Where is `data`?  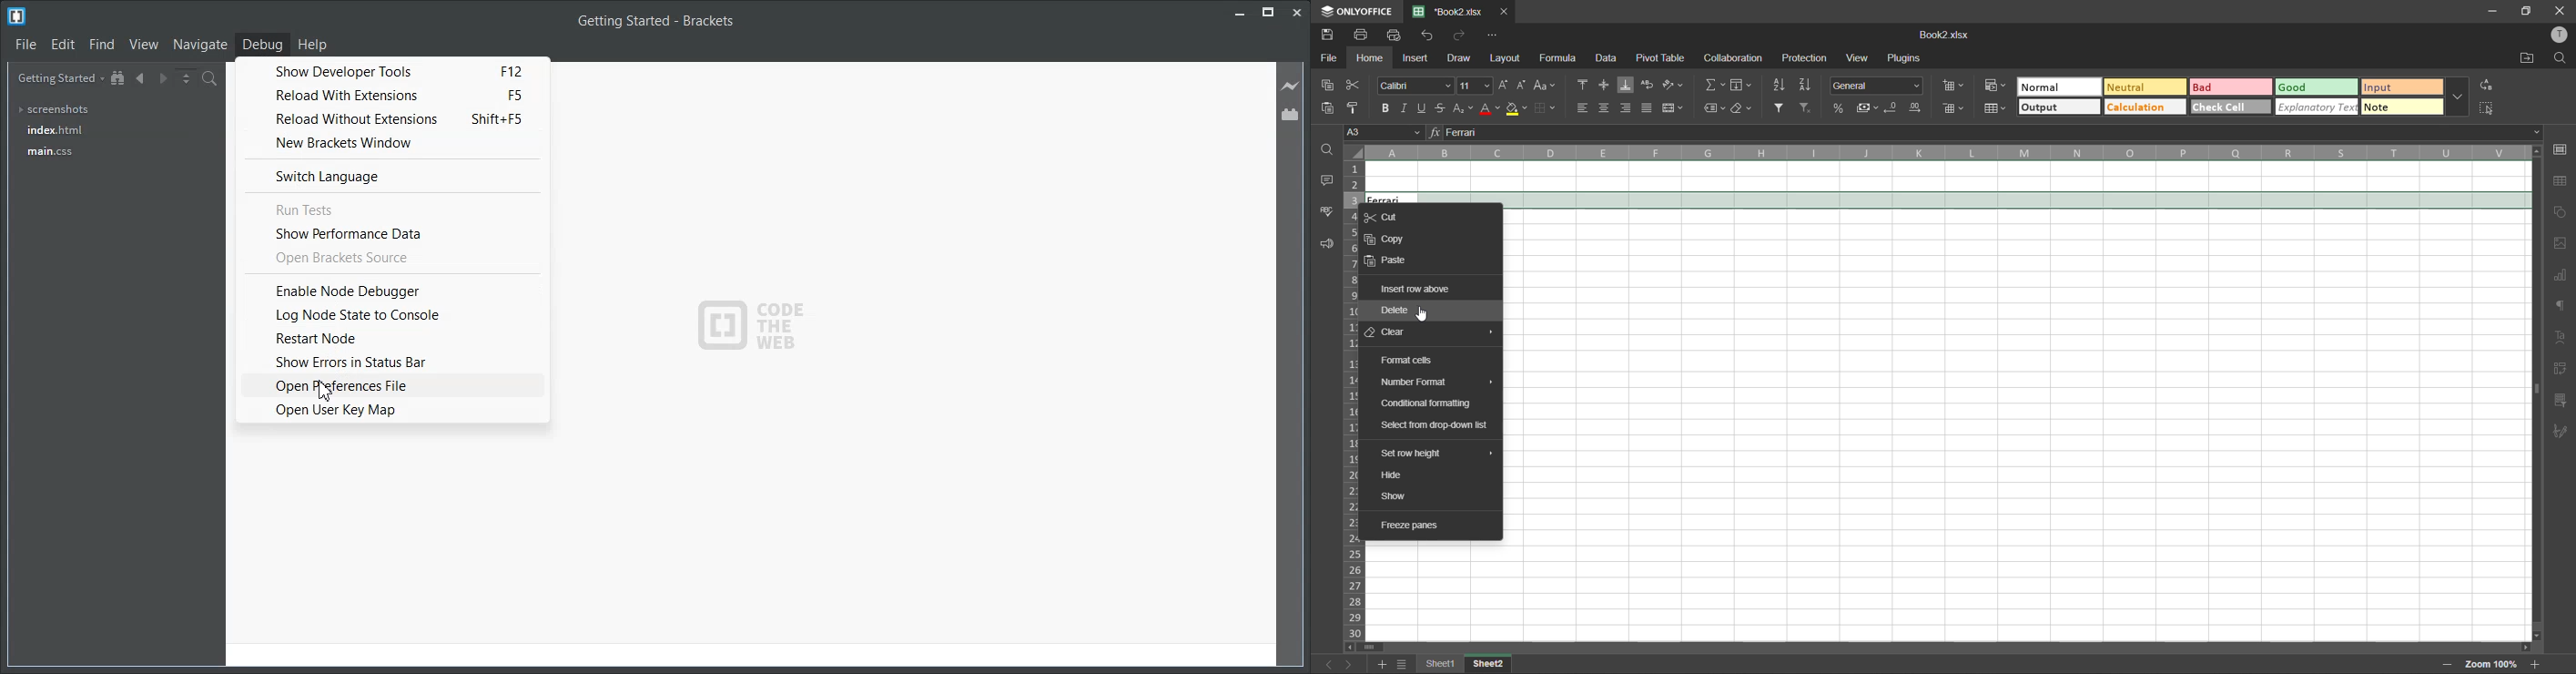
data is located at coordinates (1605, 58).